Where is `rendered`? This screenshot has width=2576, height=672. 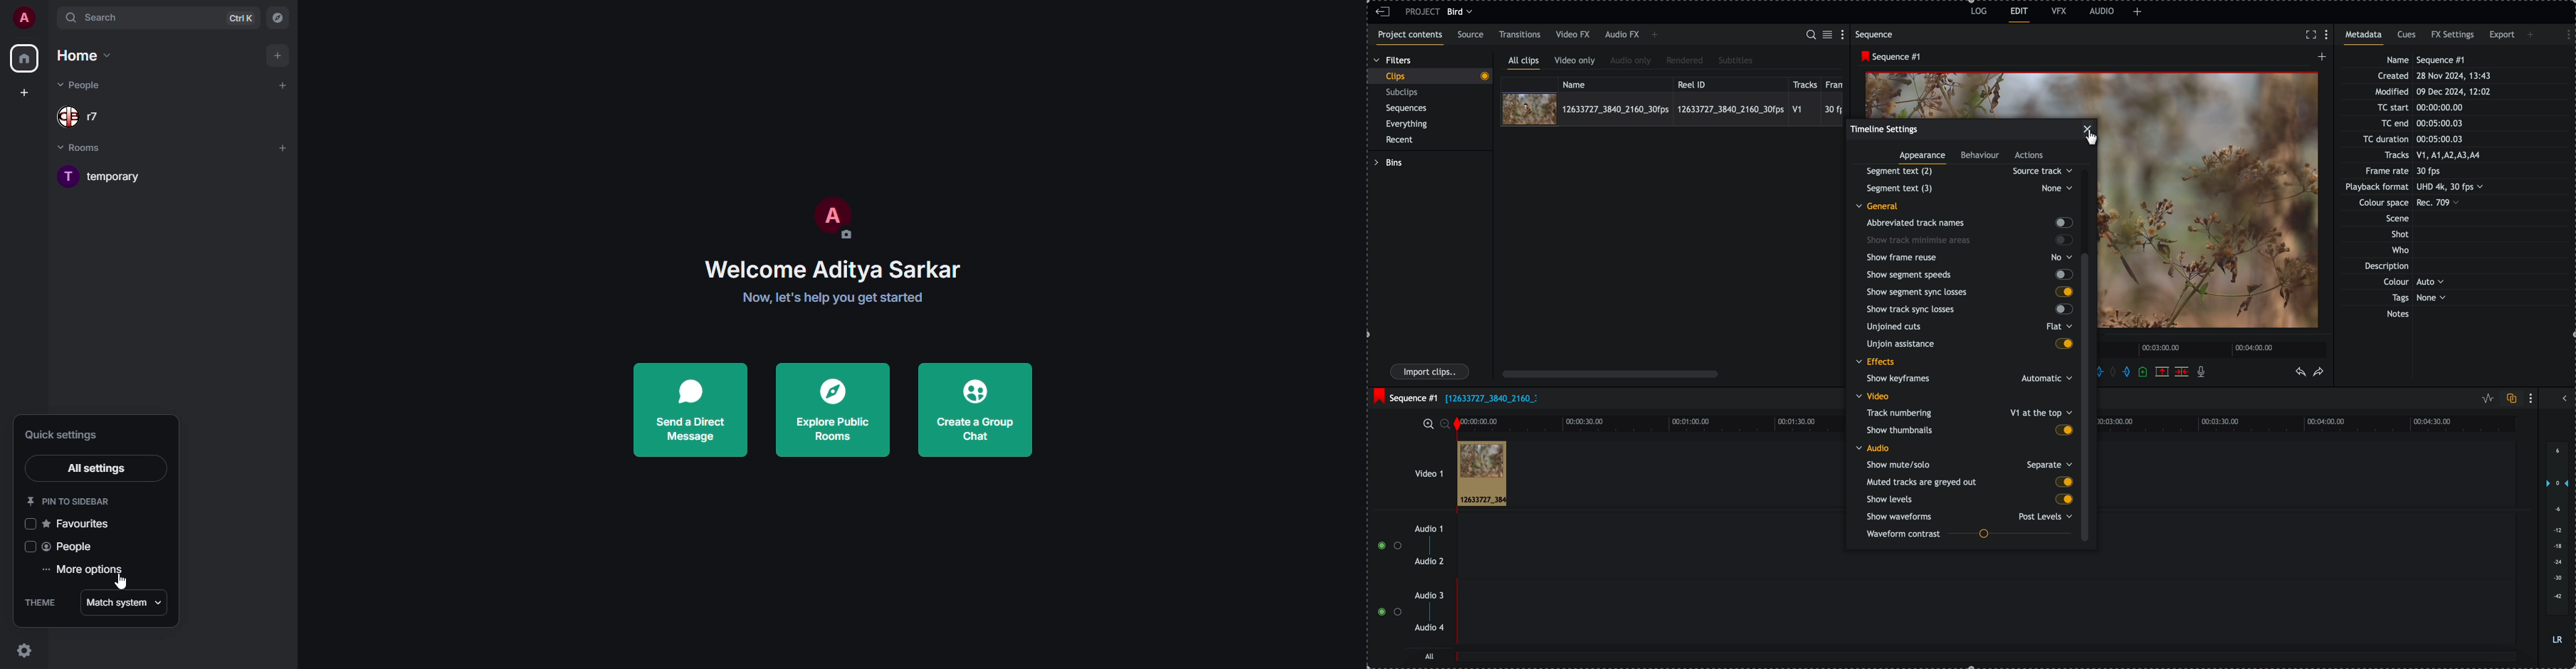 rendered is located at coordinates (1685, 61).